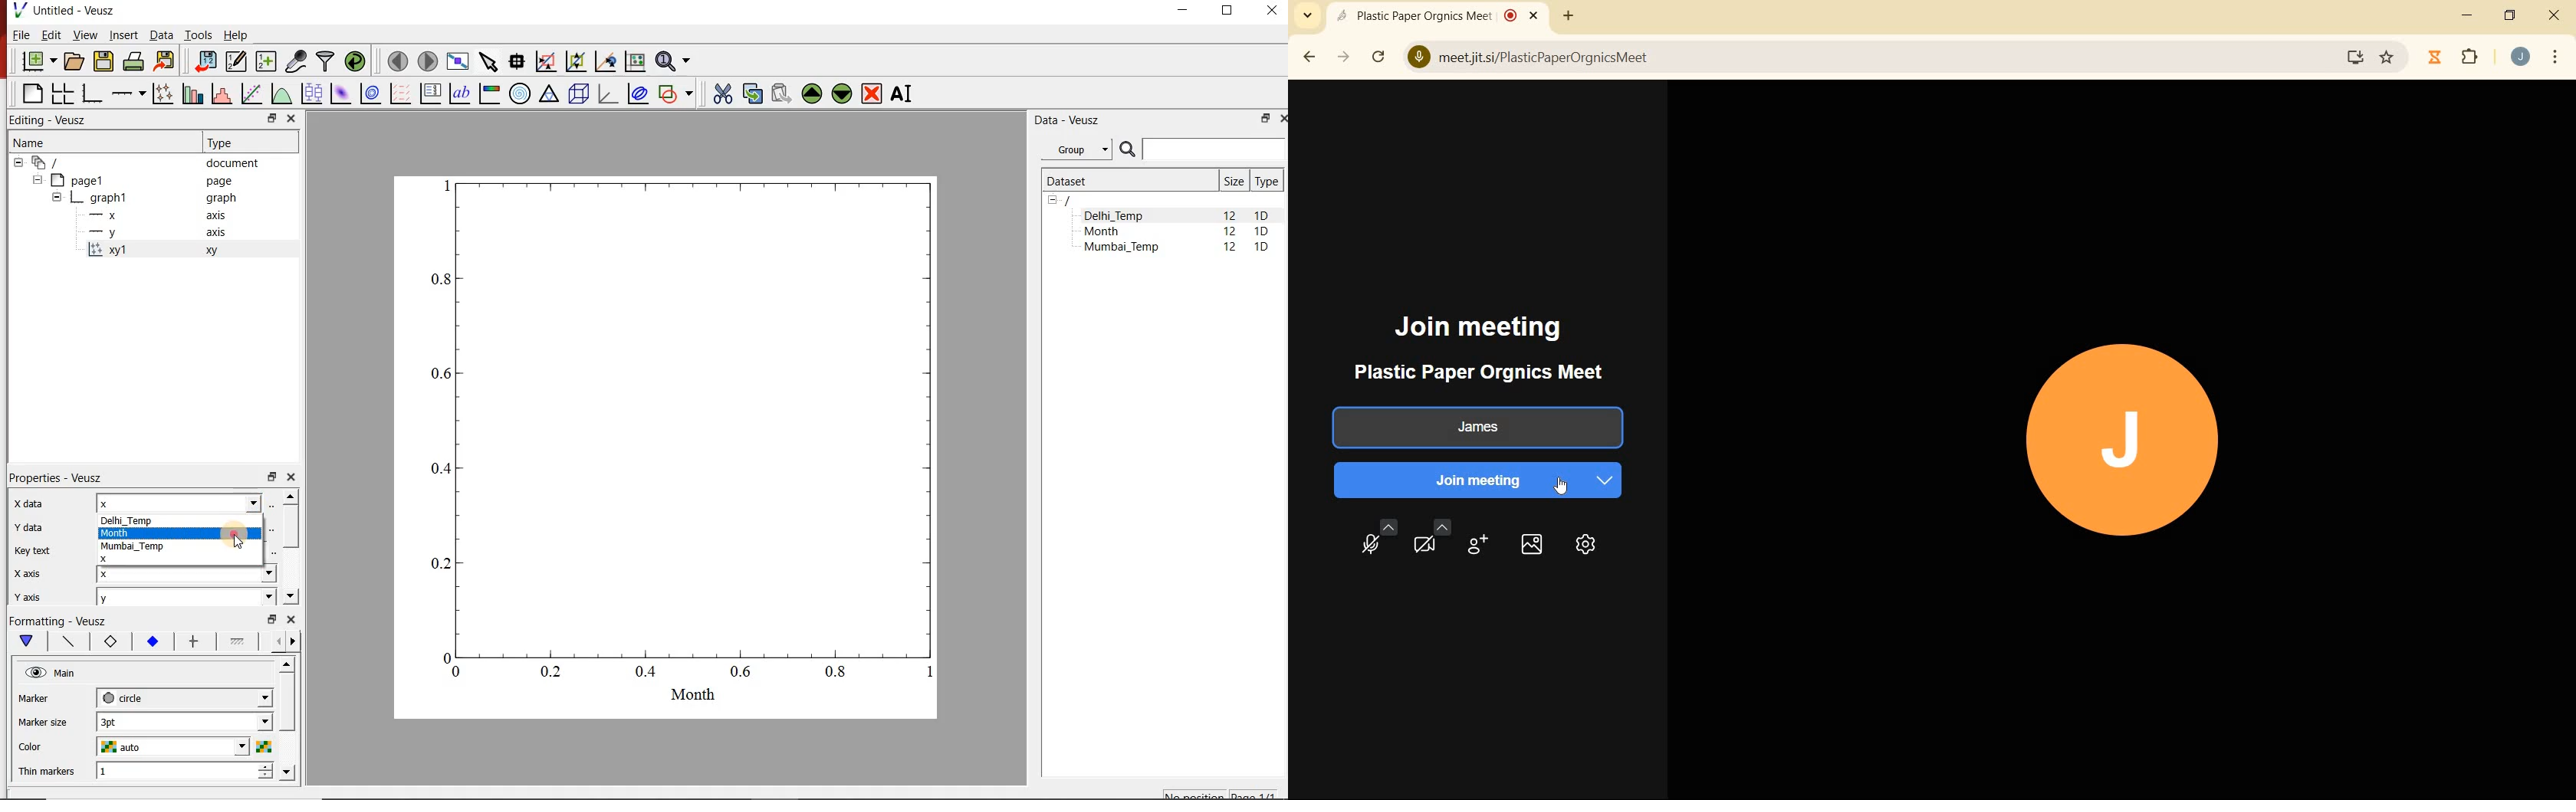  I want to click on View site information, so click(1418, 58).